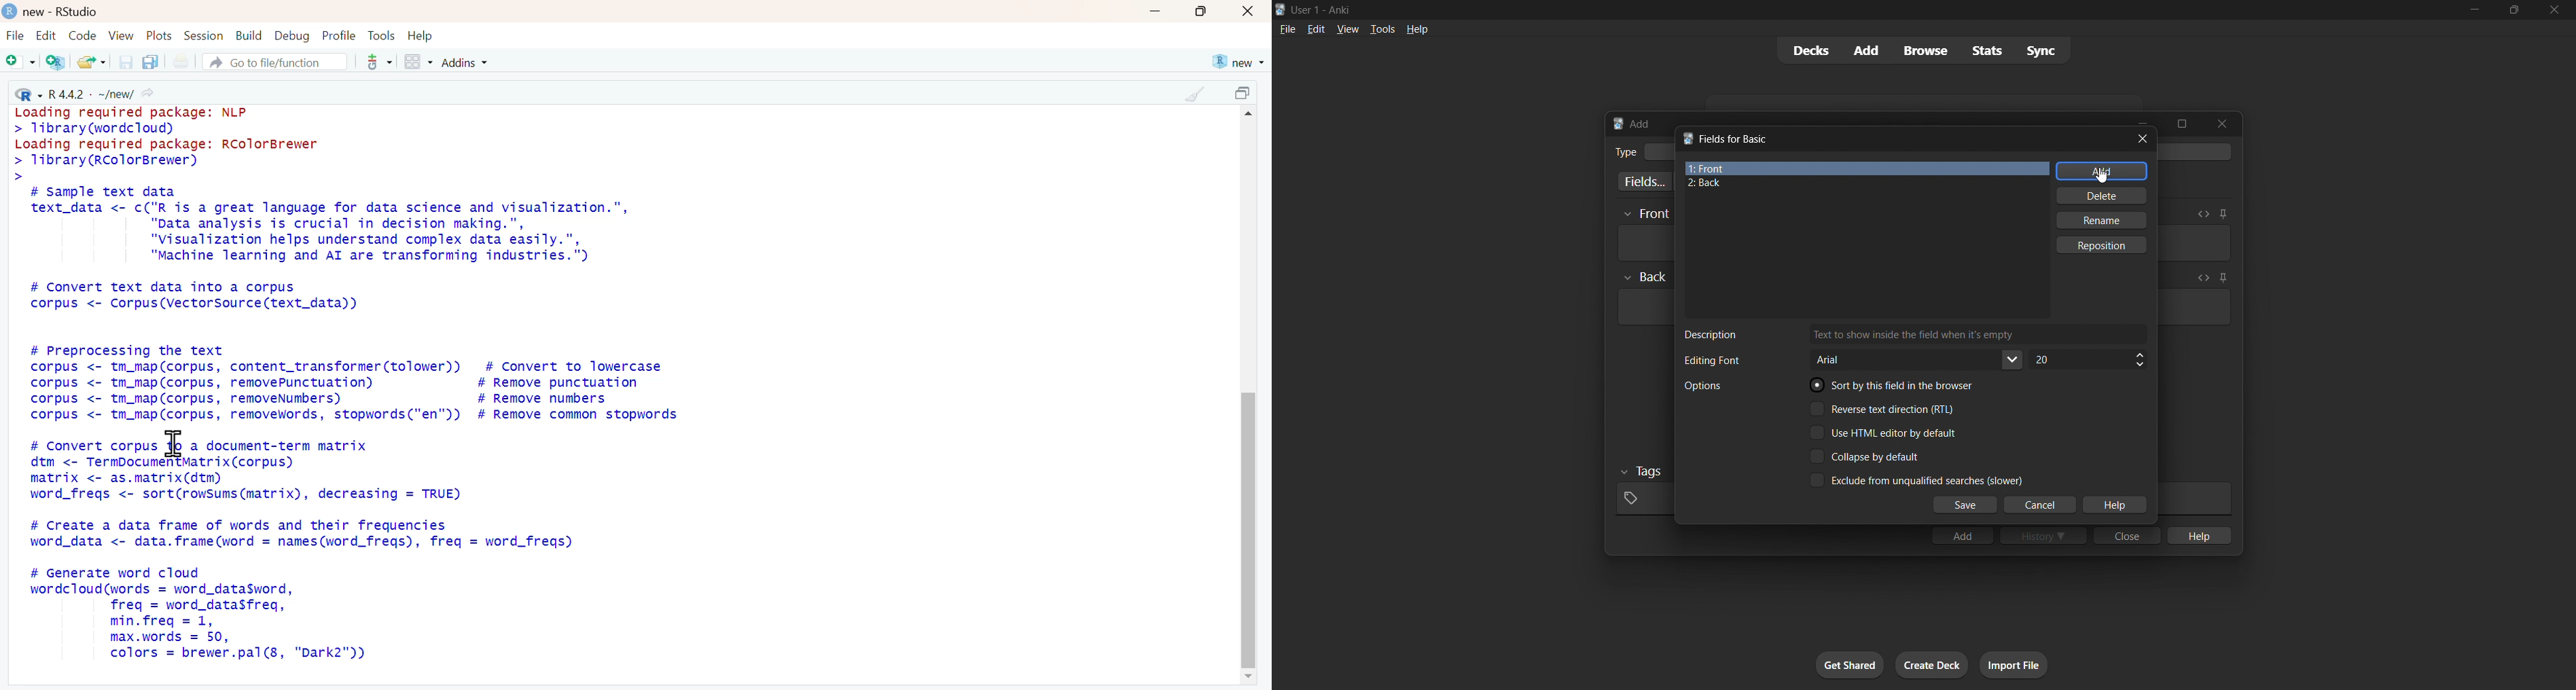 This screenshot has height=700, width=2576. I want to click on Anki logo, so click(1618, 124).